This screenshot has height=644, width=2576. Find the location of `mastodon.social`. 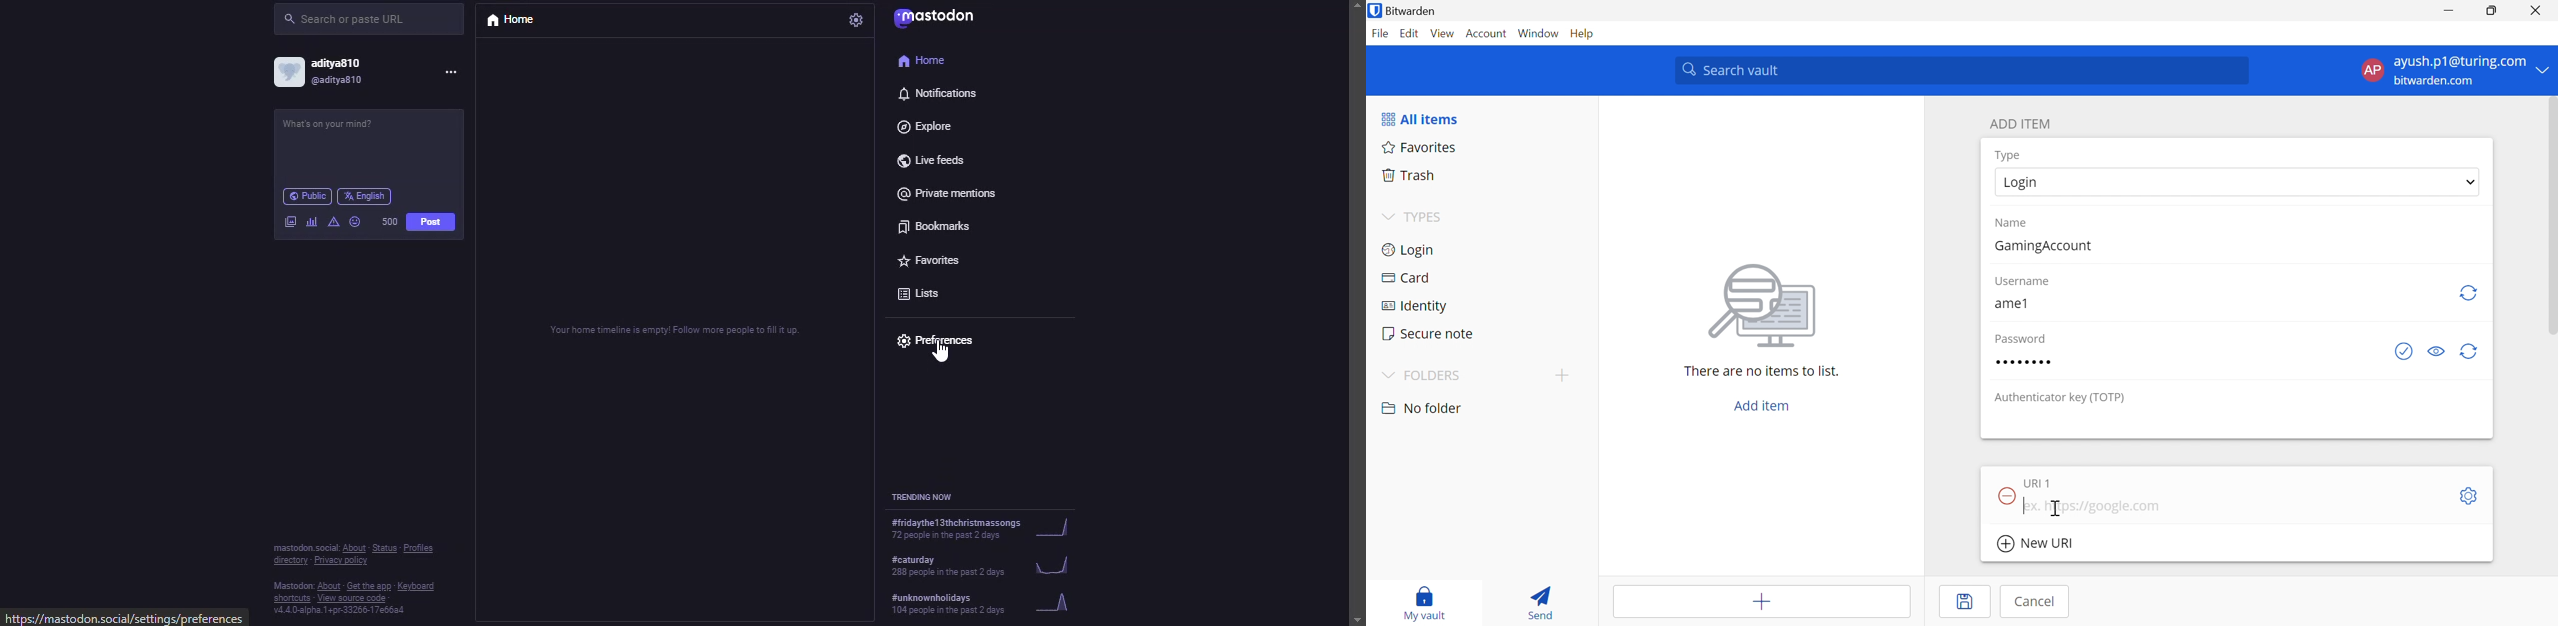

mastodon.social is located at coordinates (306, 548).